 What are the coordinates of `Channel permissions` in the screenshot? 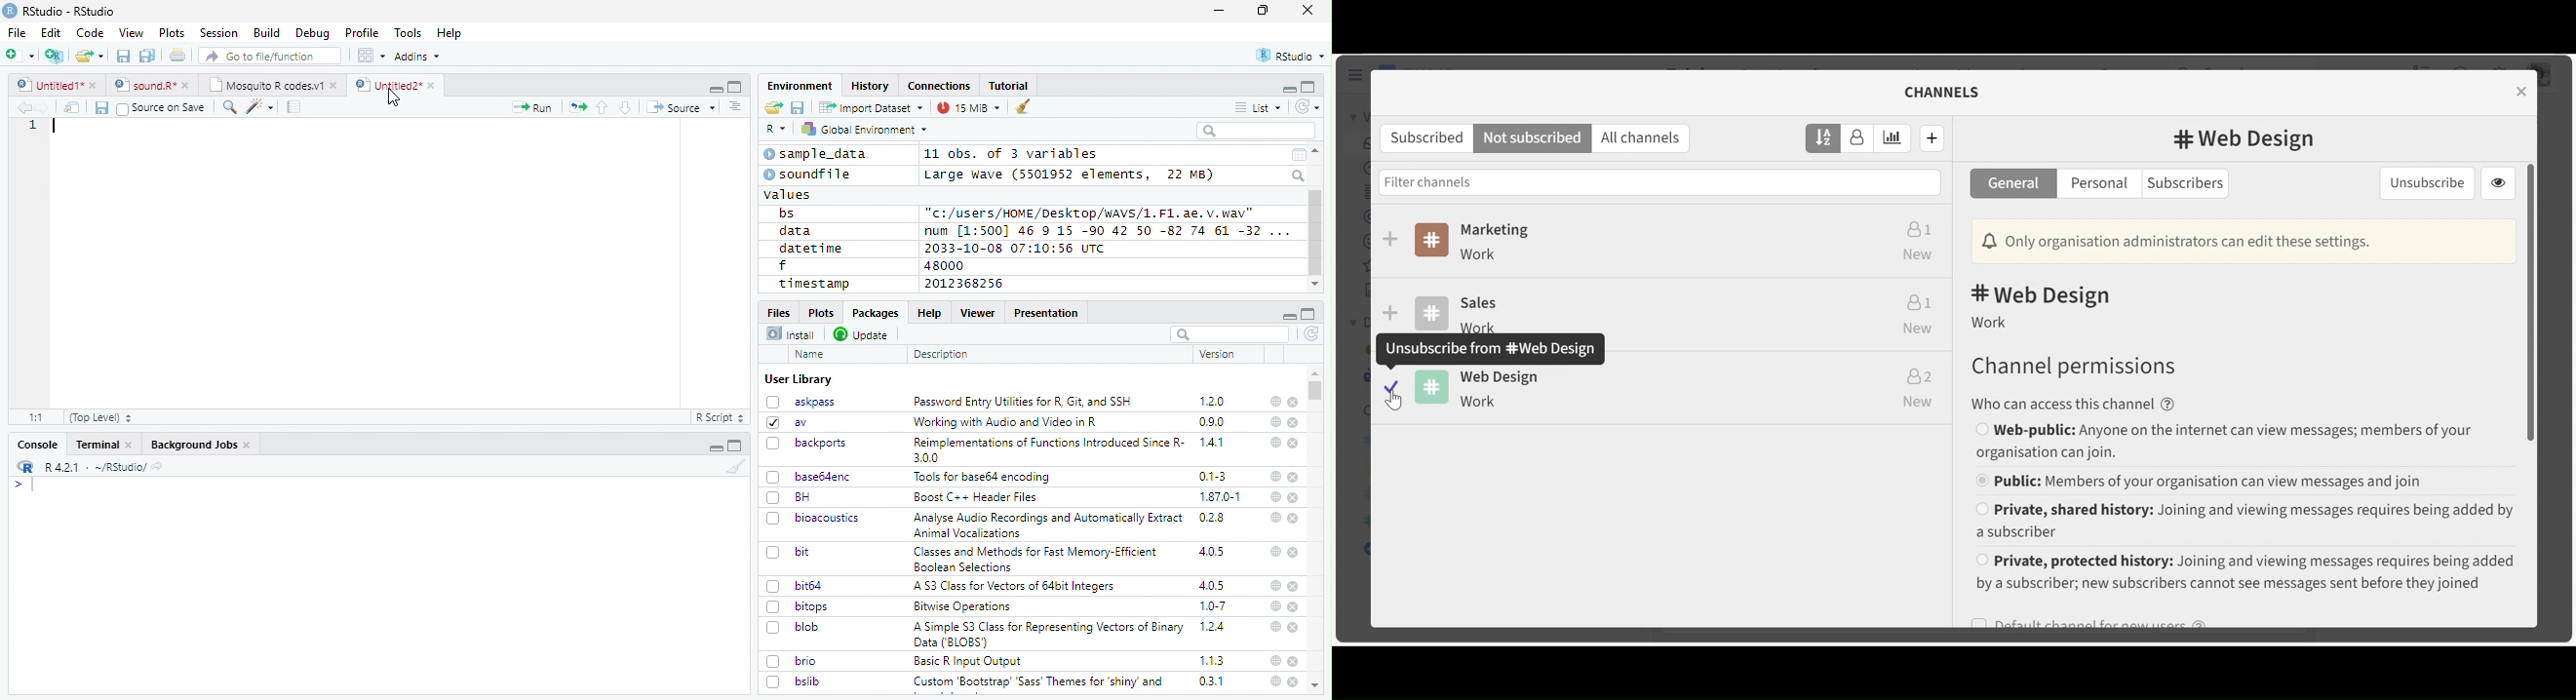 It's located at (2071, 368).